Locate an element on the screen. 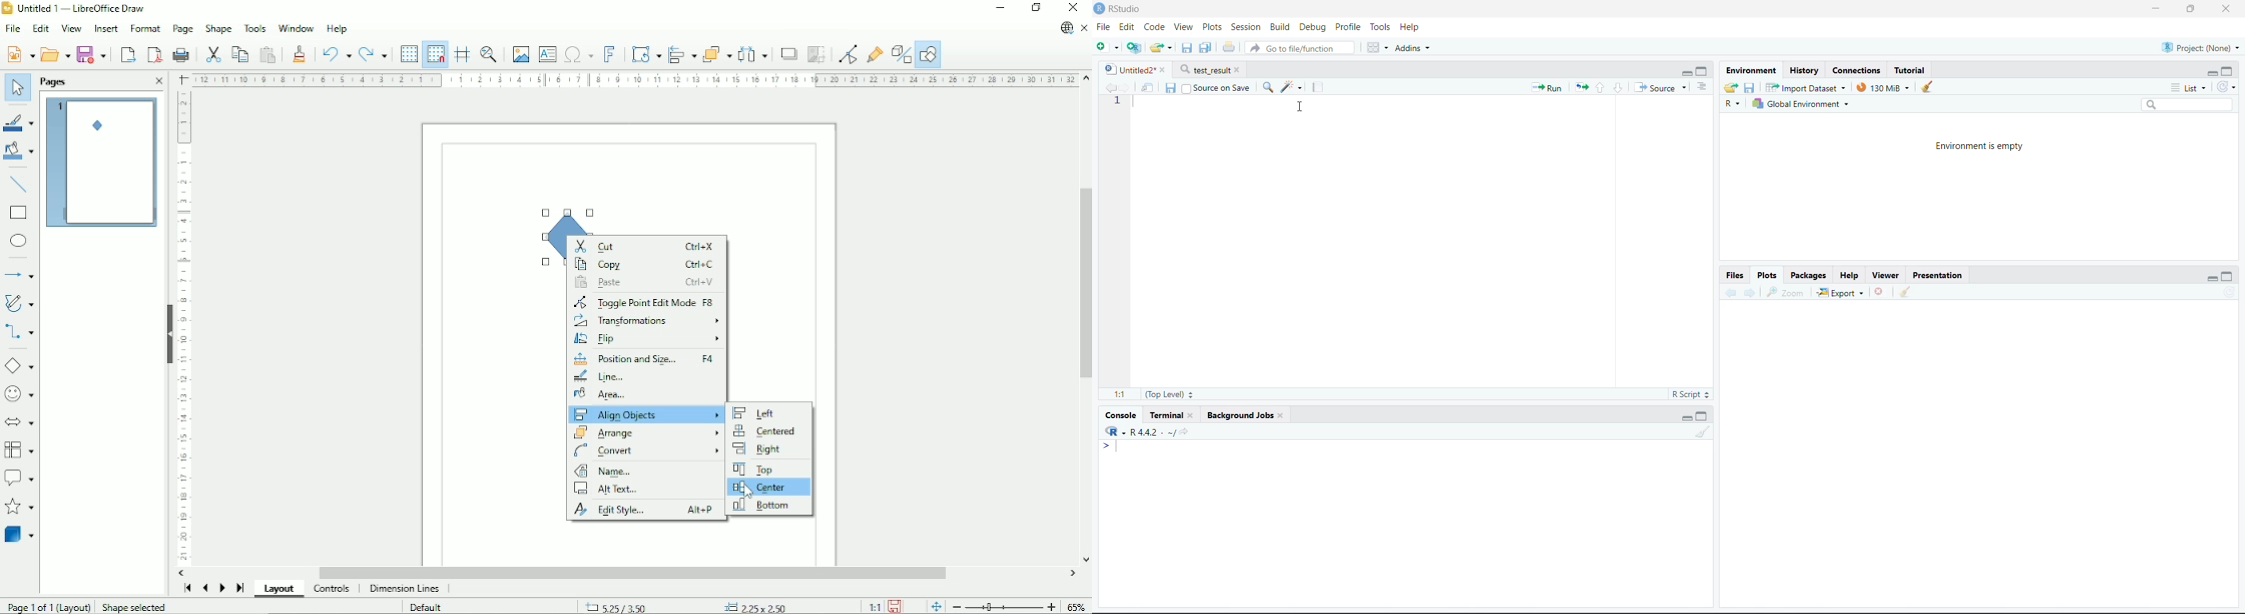 The image size is (2268, 616). Re-run the previous code region (Ctrl + Alt + P) is located at coordinates (1581, 88).